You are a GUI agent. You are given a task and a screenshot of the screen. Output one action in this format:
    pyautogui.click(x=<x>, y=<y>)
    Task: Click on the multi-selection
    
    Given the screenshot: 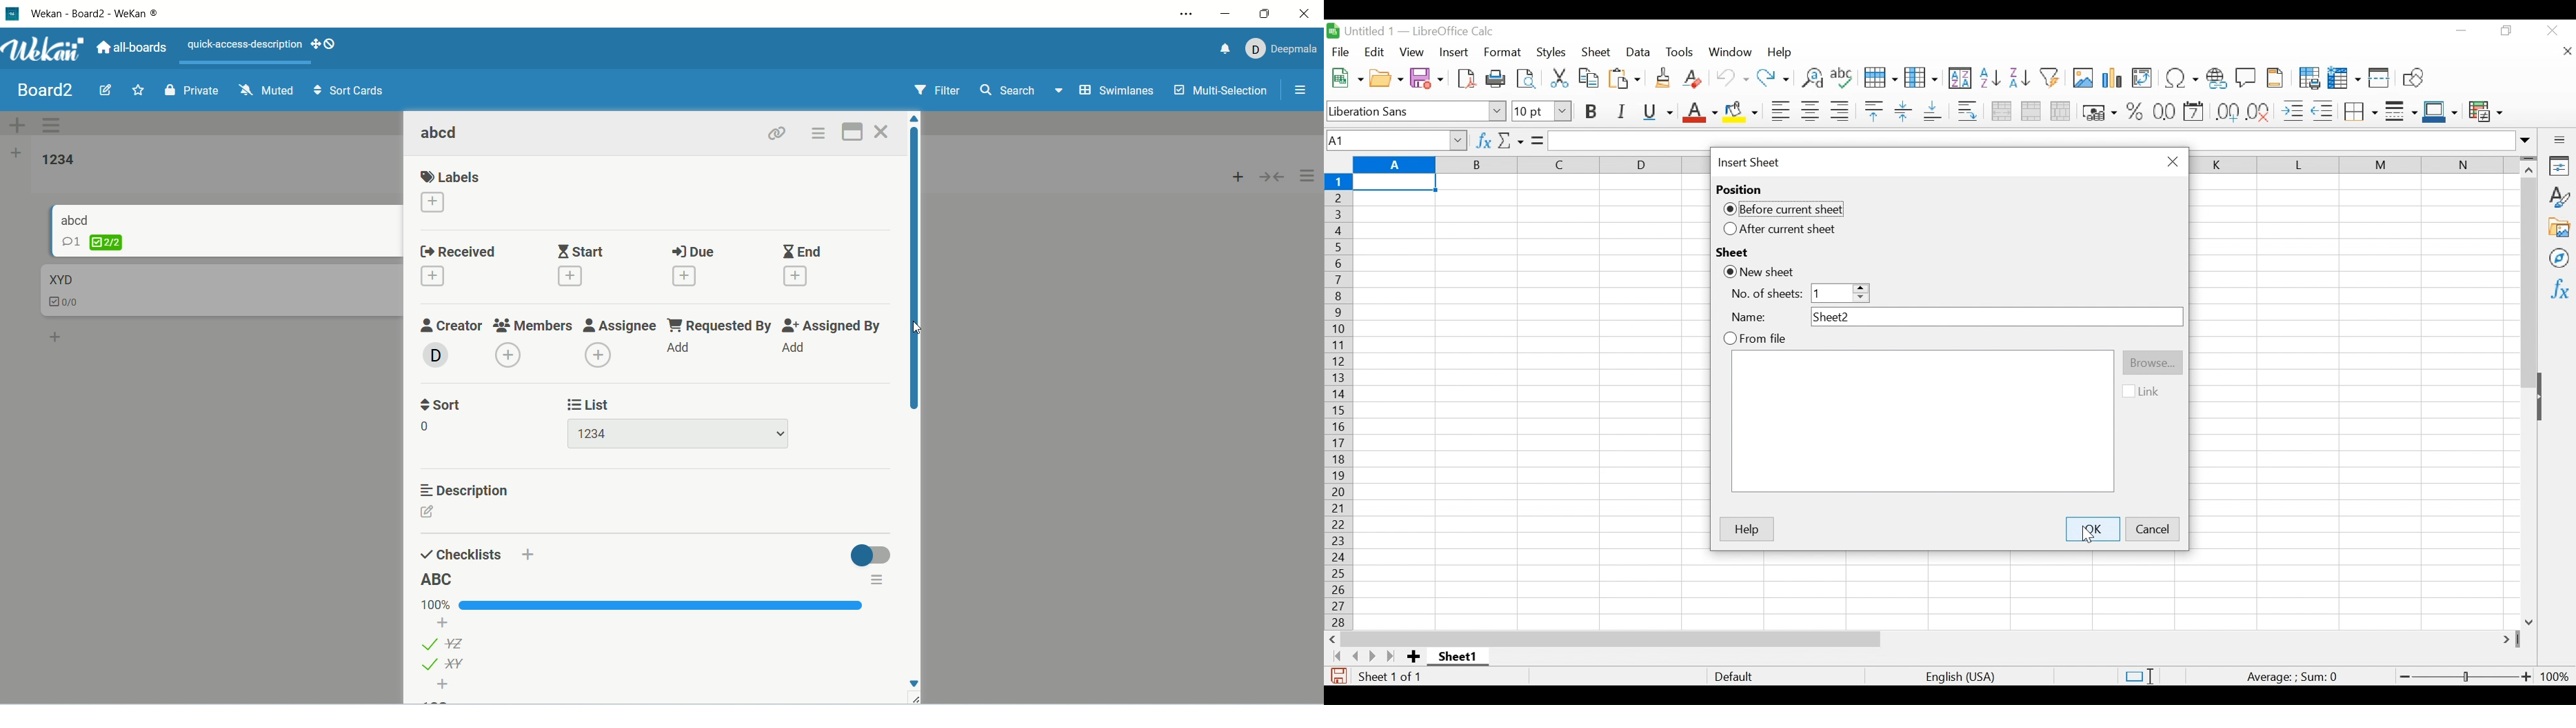 What is the action you would take?
    pyautogui.click(x=1222, y=92)
    